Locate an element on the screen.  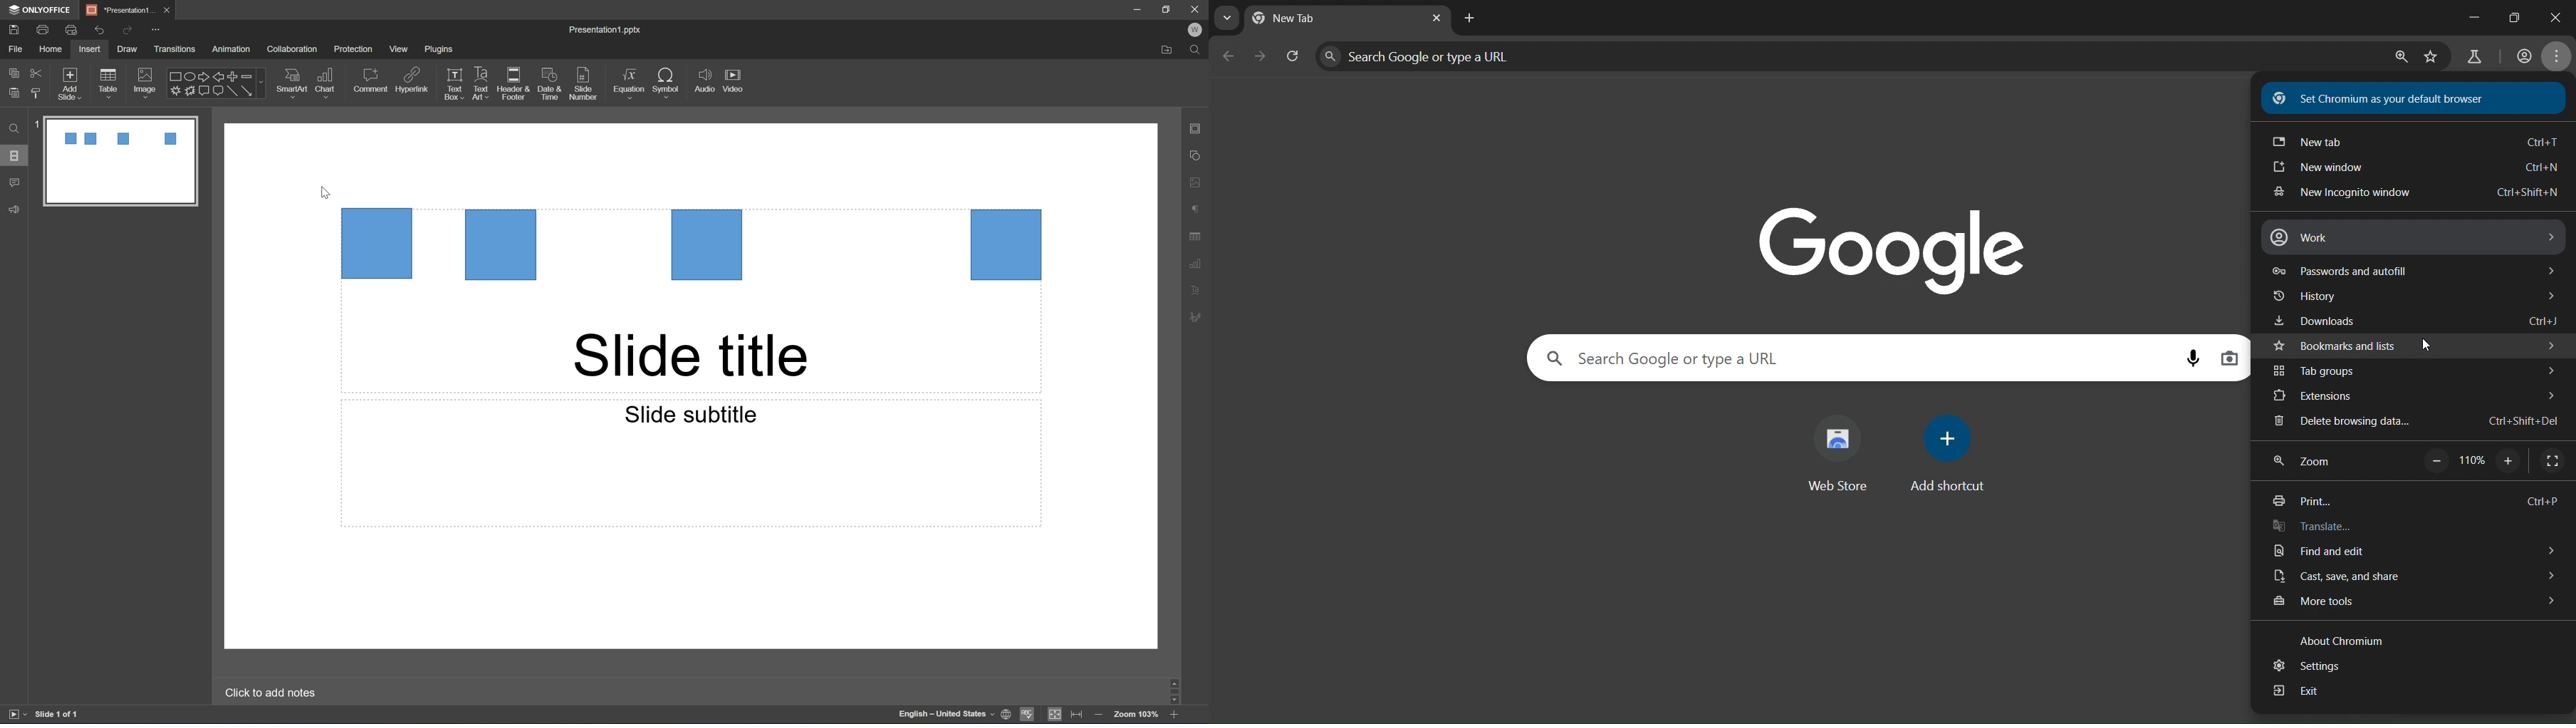
Undo is located at coordinates (99, 29).